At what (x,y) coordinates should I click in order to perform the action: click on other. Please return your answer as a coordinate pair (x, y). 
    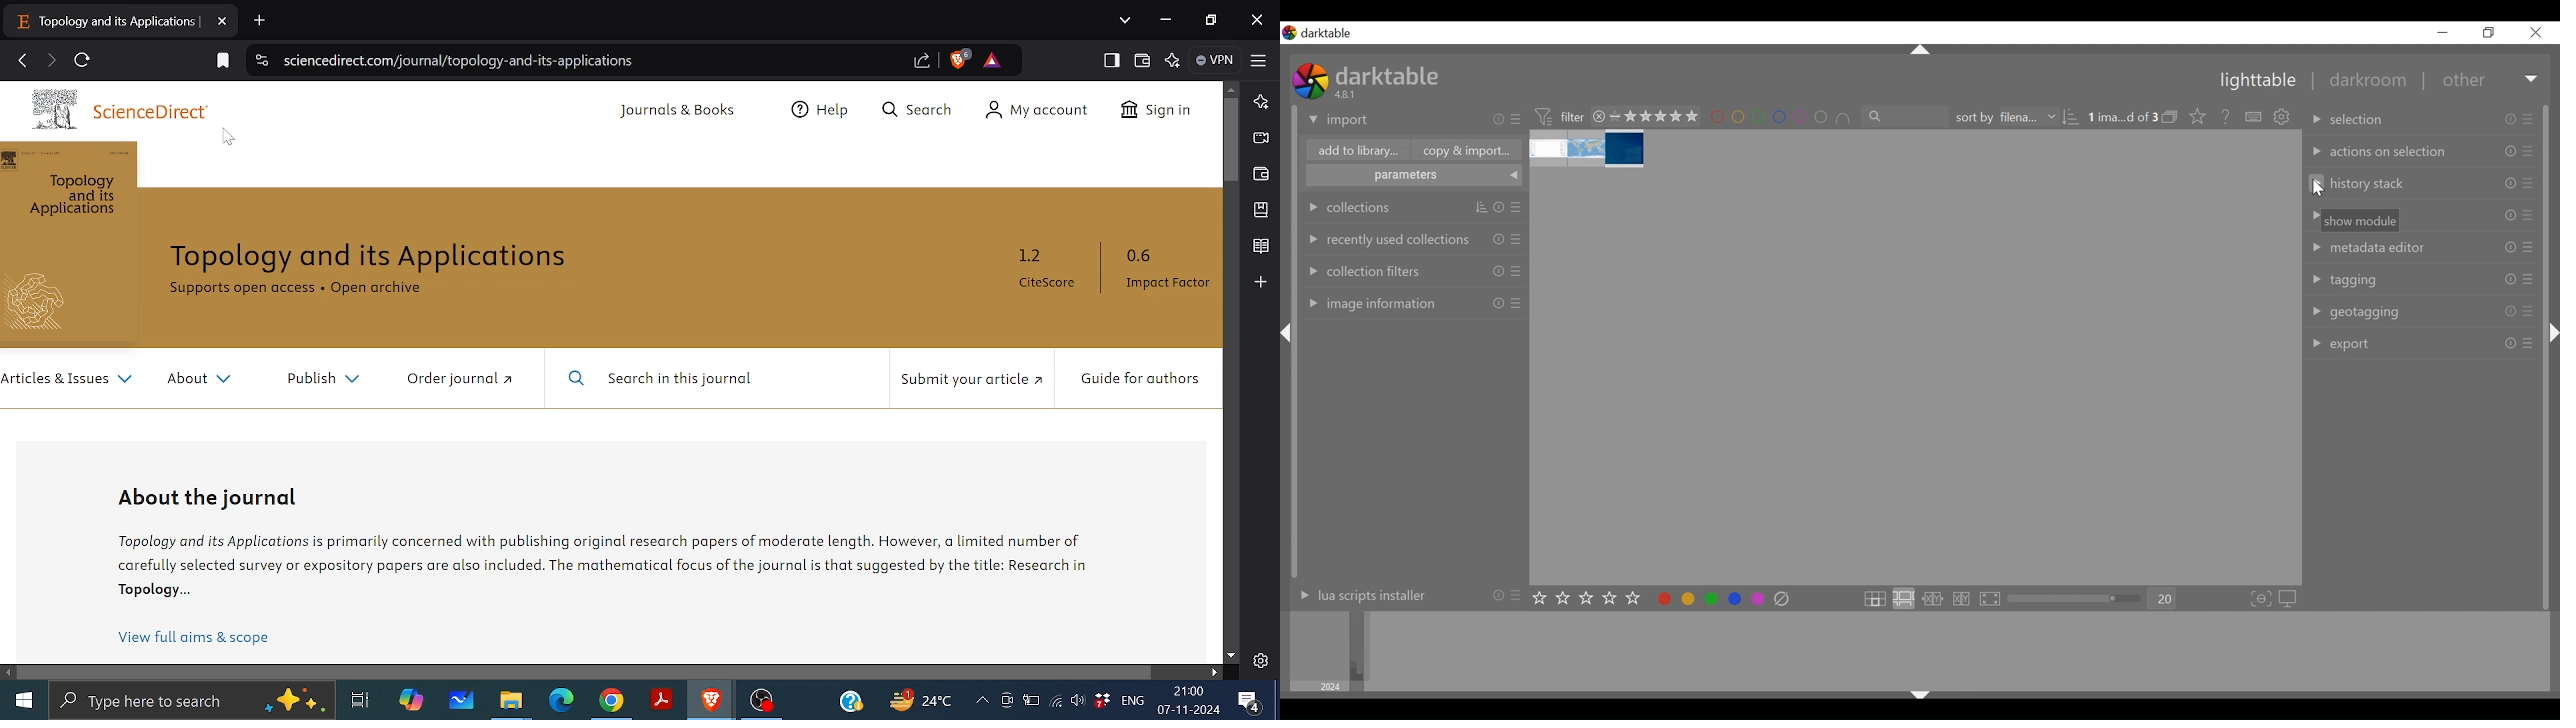
    Looking at the image, I should click on (2462, 81).